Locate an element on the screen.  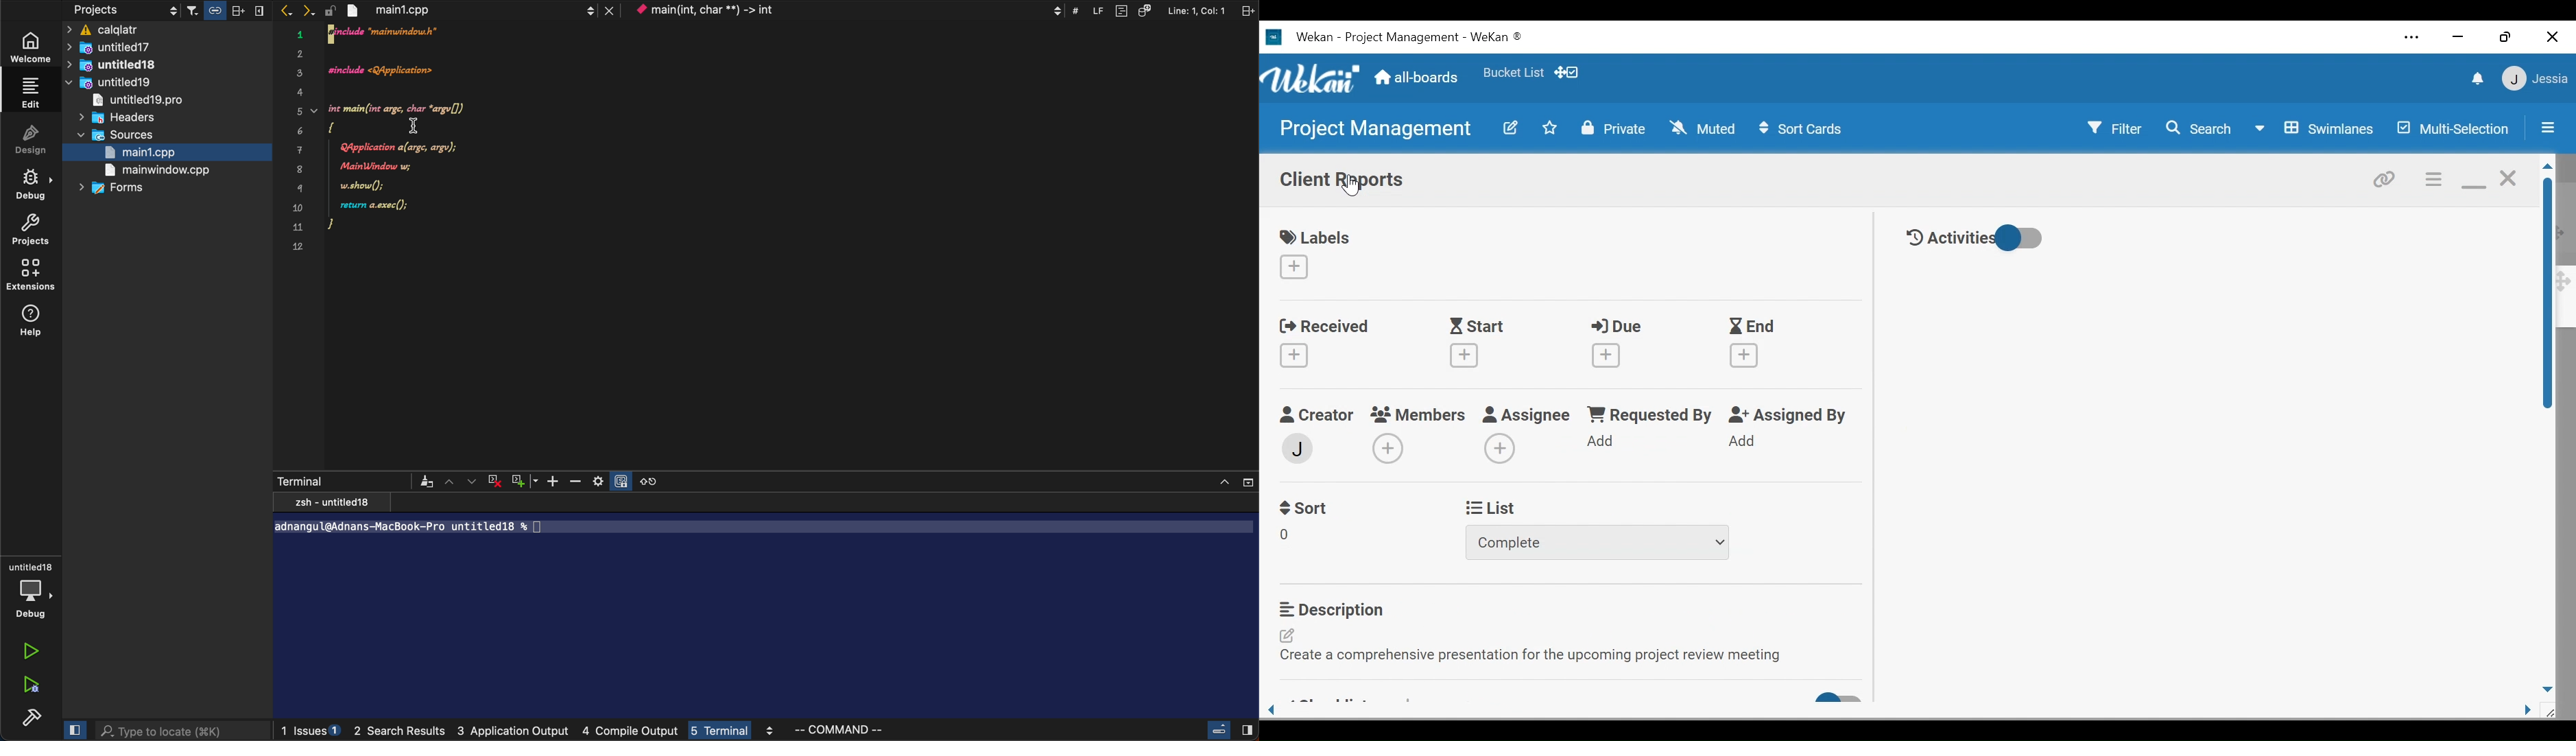
Edit Description is located at coordinates (1538, 647).